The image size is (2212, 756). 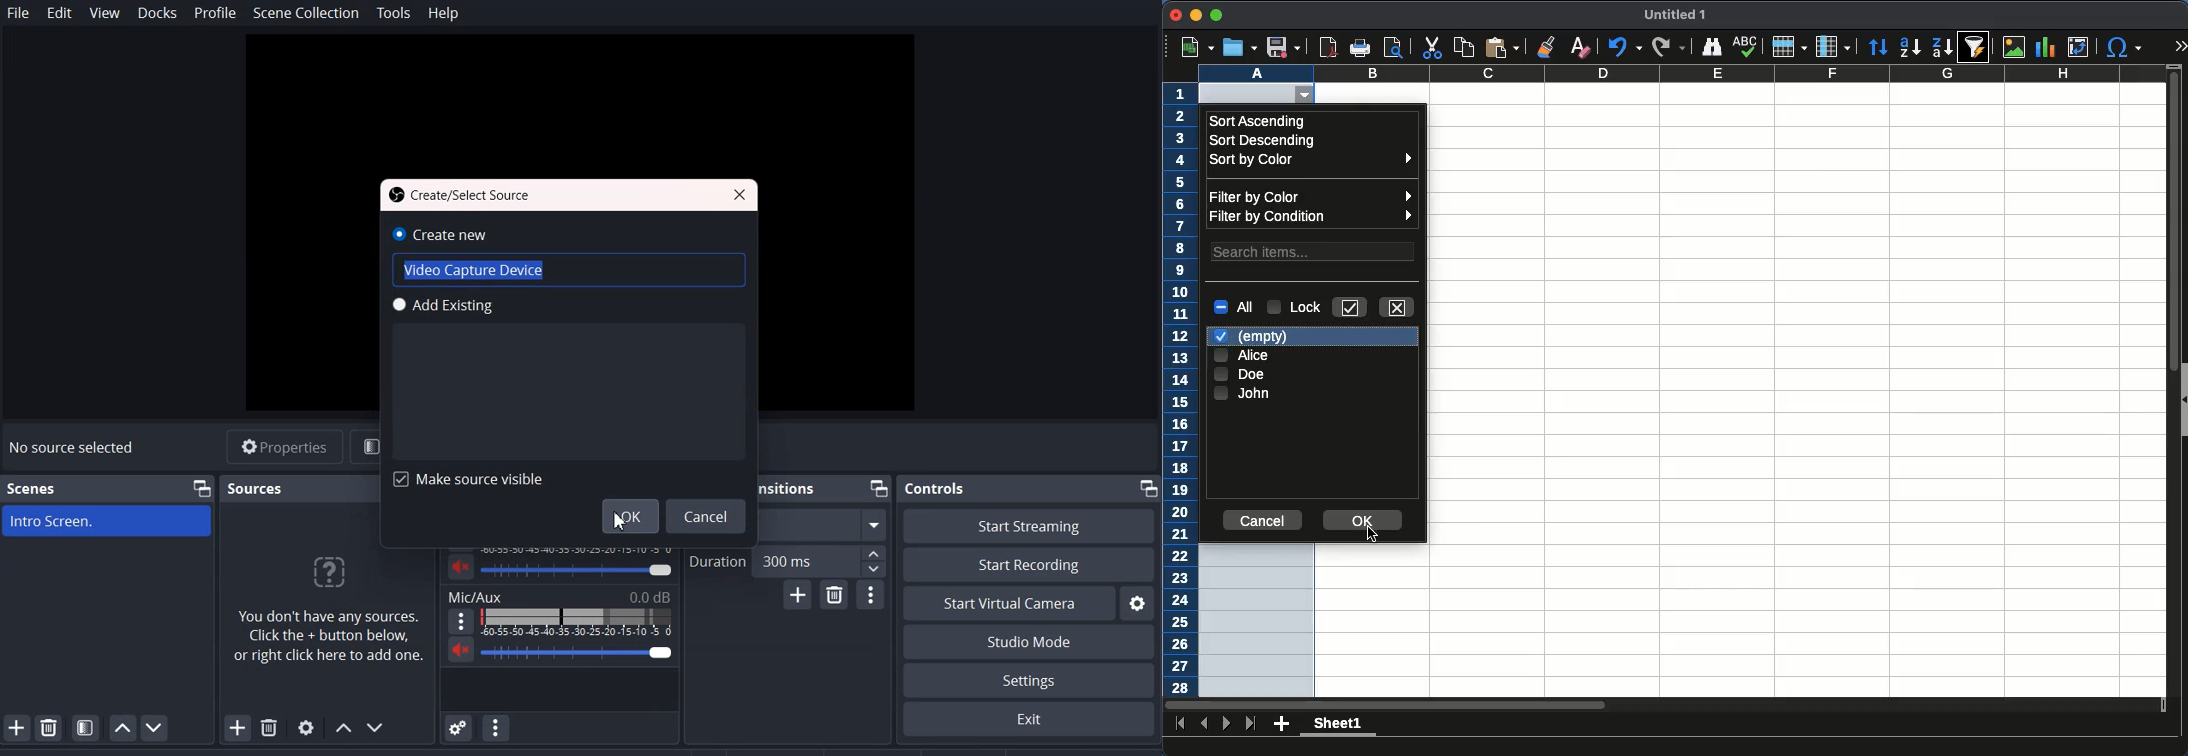 What do you see at coordinates (1029, 681) in the screenshot?
I see `Settings` at bounding box center [1029, 681].